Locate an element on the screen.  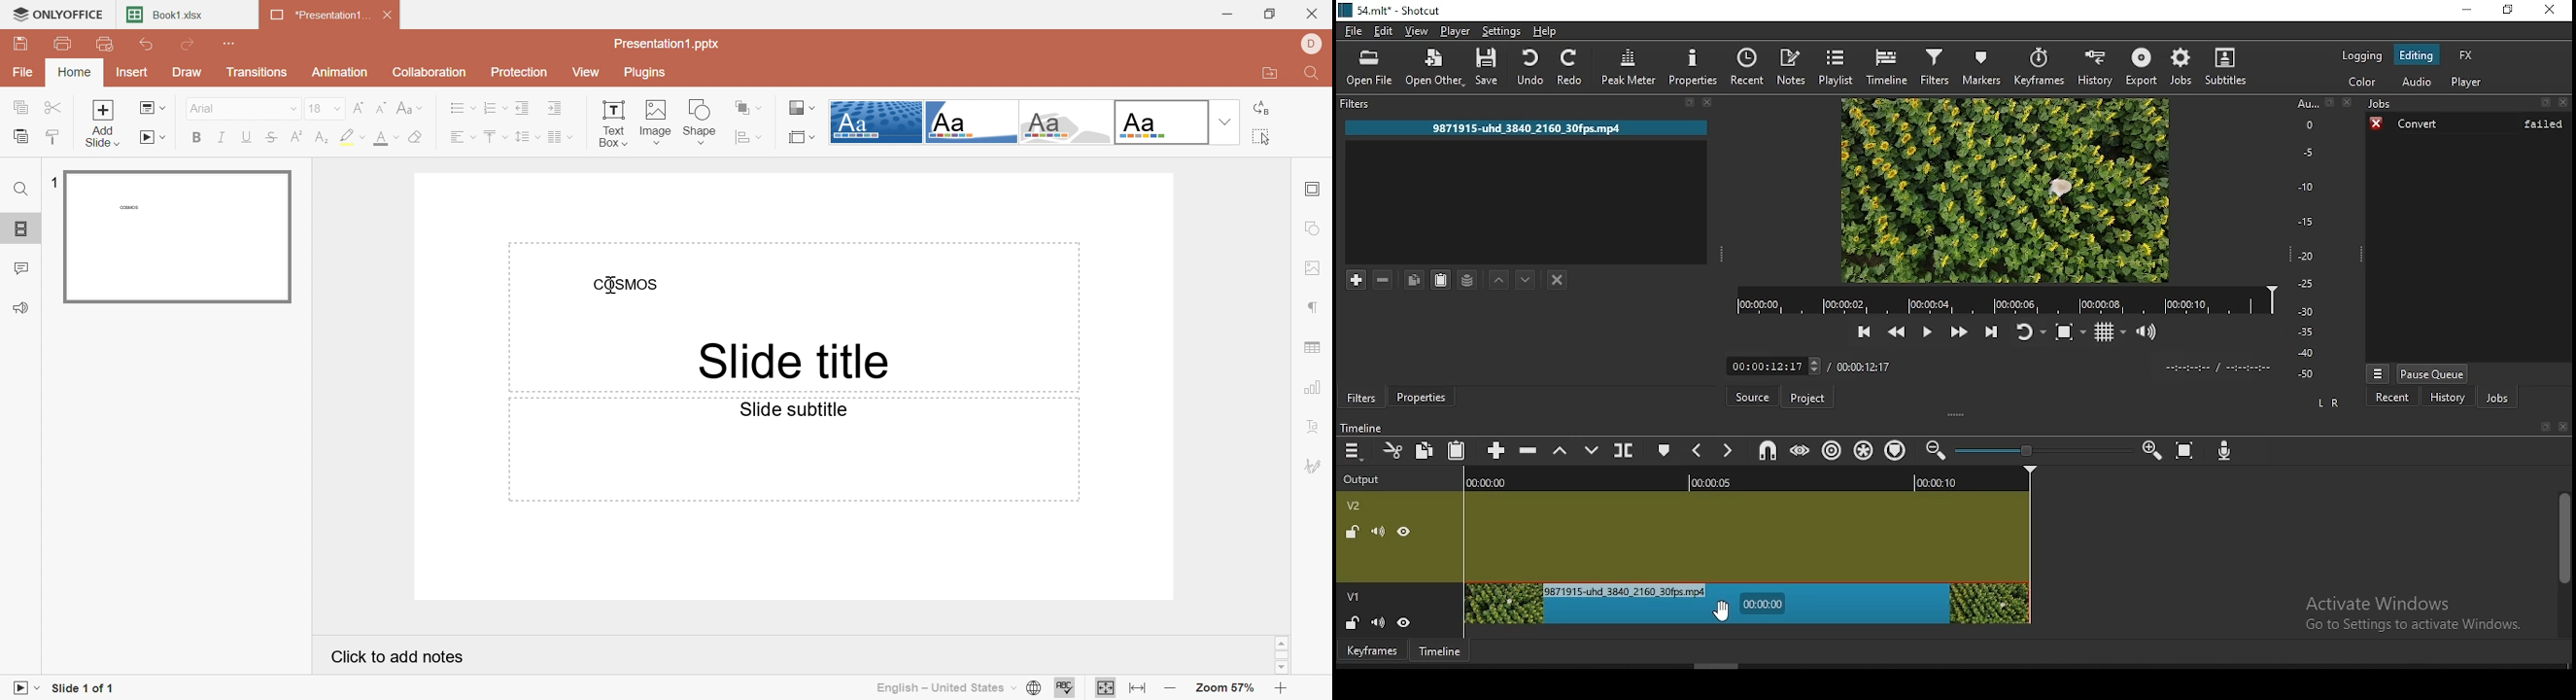
filters is located at coordinates (1360, 397).